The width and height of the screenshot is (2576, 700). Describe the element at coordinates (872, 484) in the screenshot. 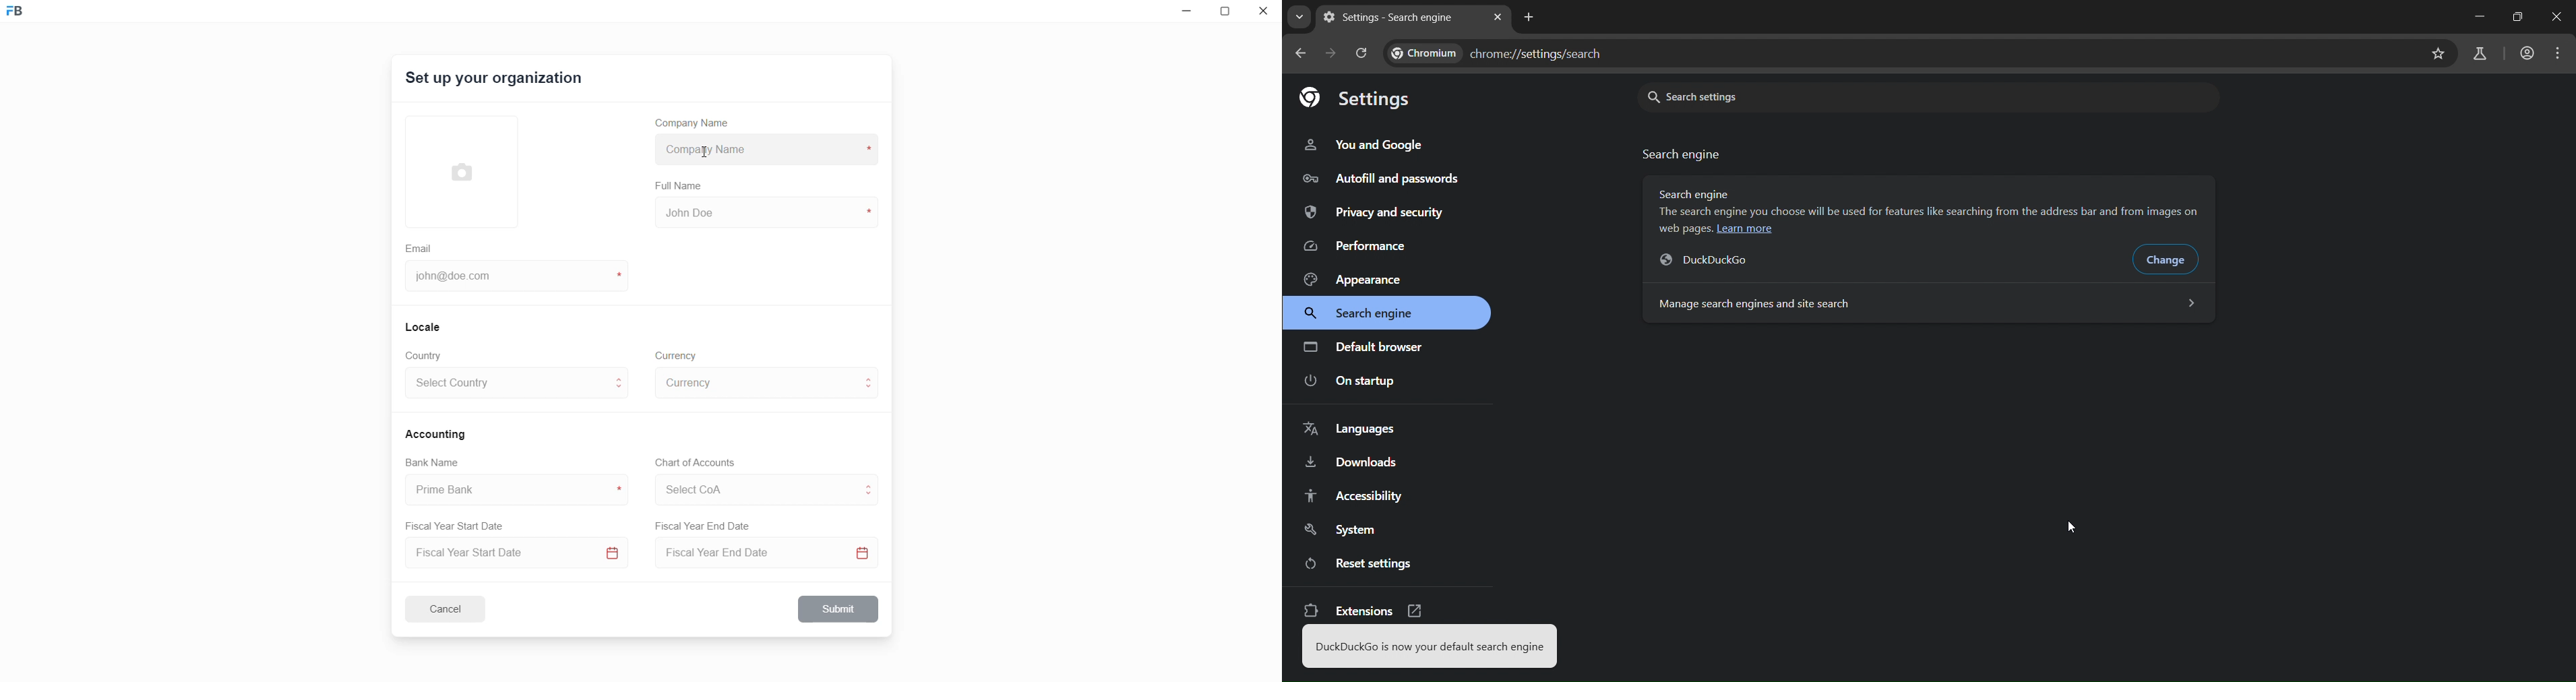

I see `move to above CoA` at that location.